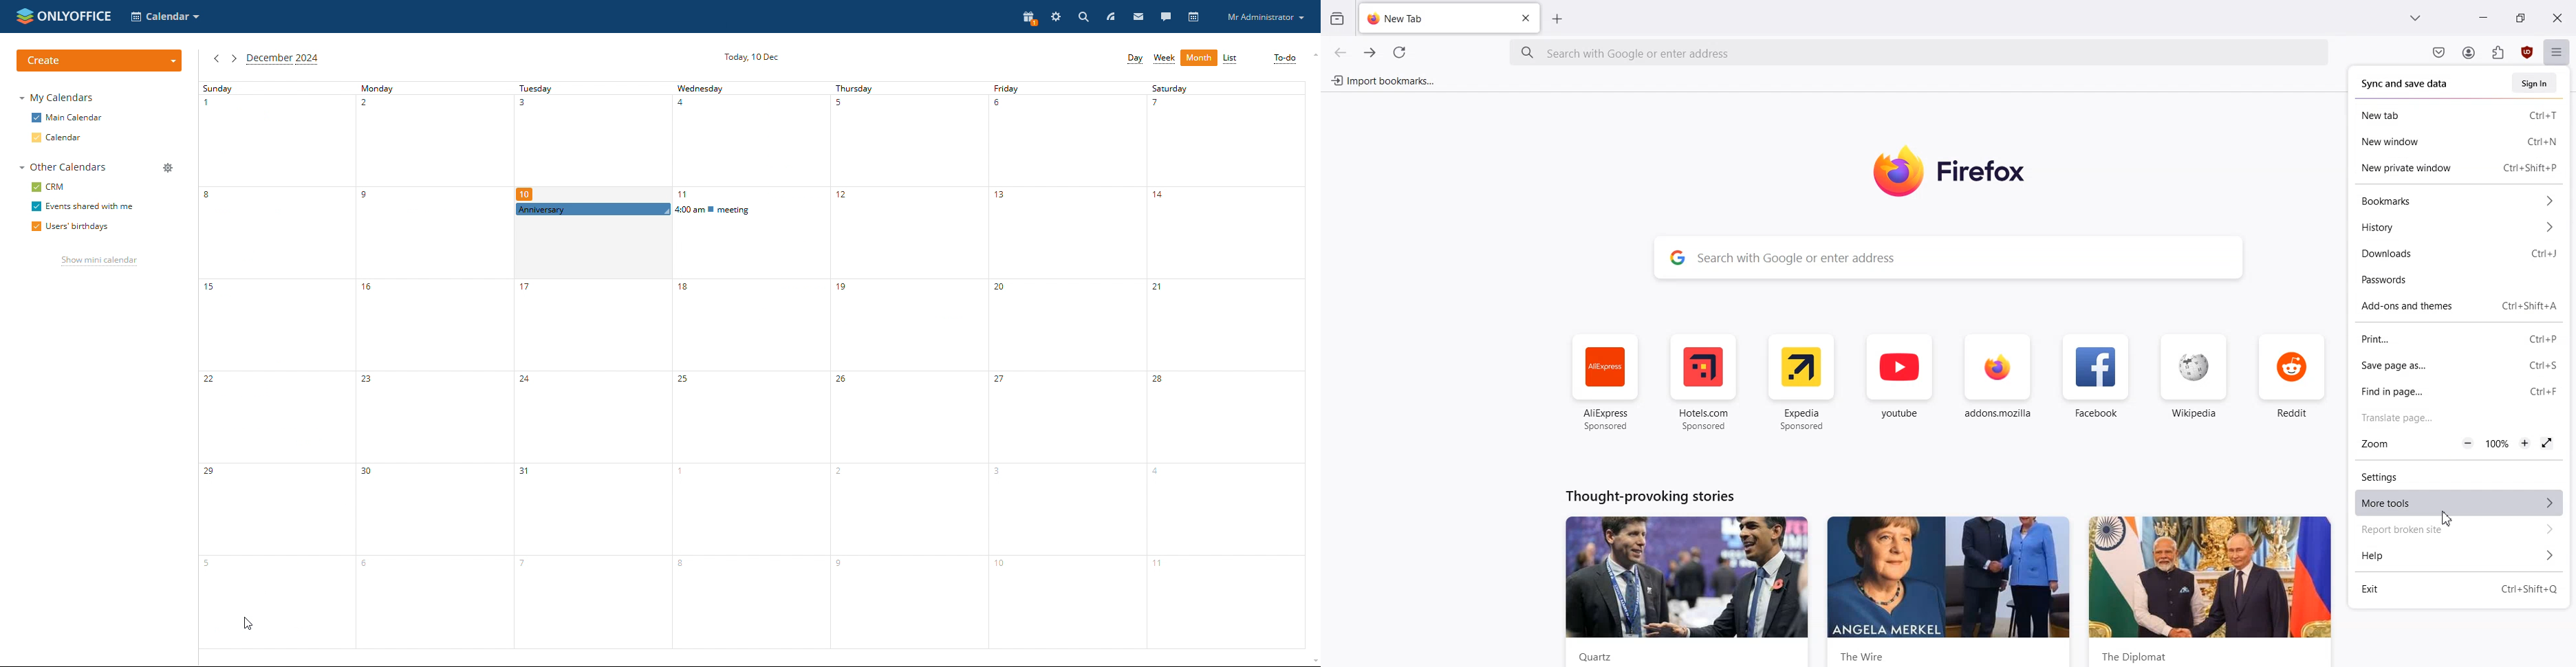 This screenshot has width=2576, height=672. What do you see at coordinates (2484, 17) in the screenshot?
I see `Minimize` at bounding box center [2484, 17].